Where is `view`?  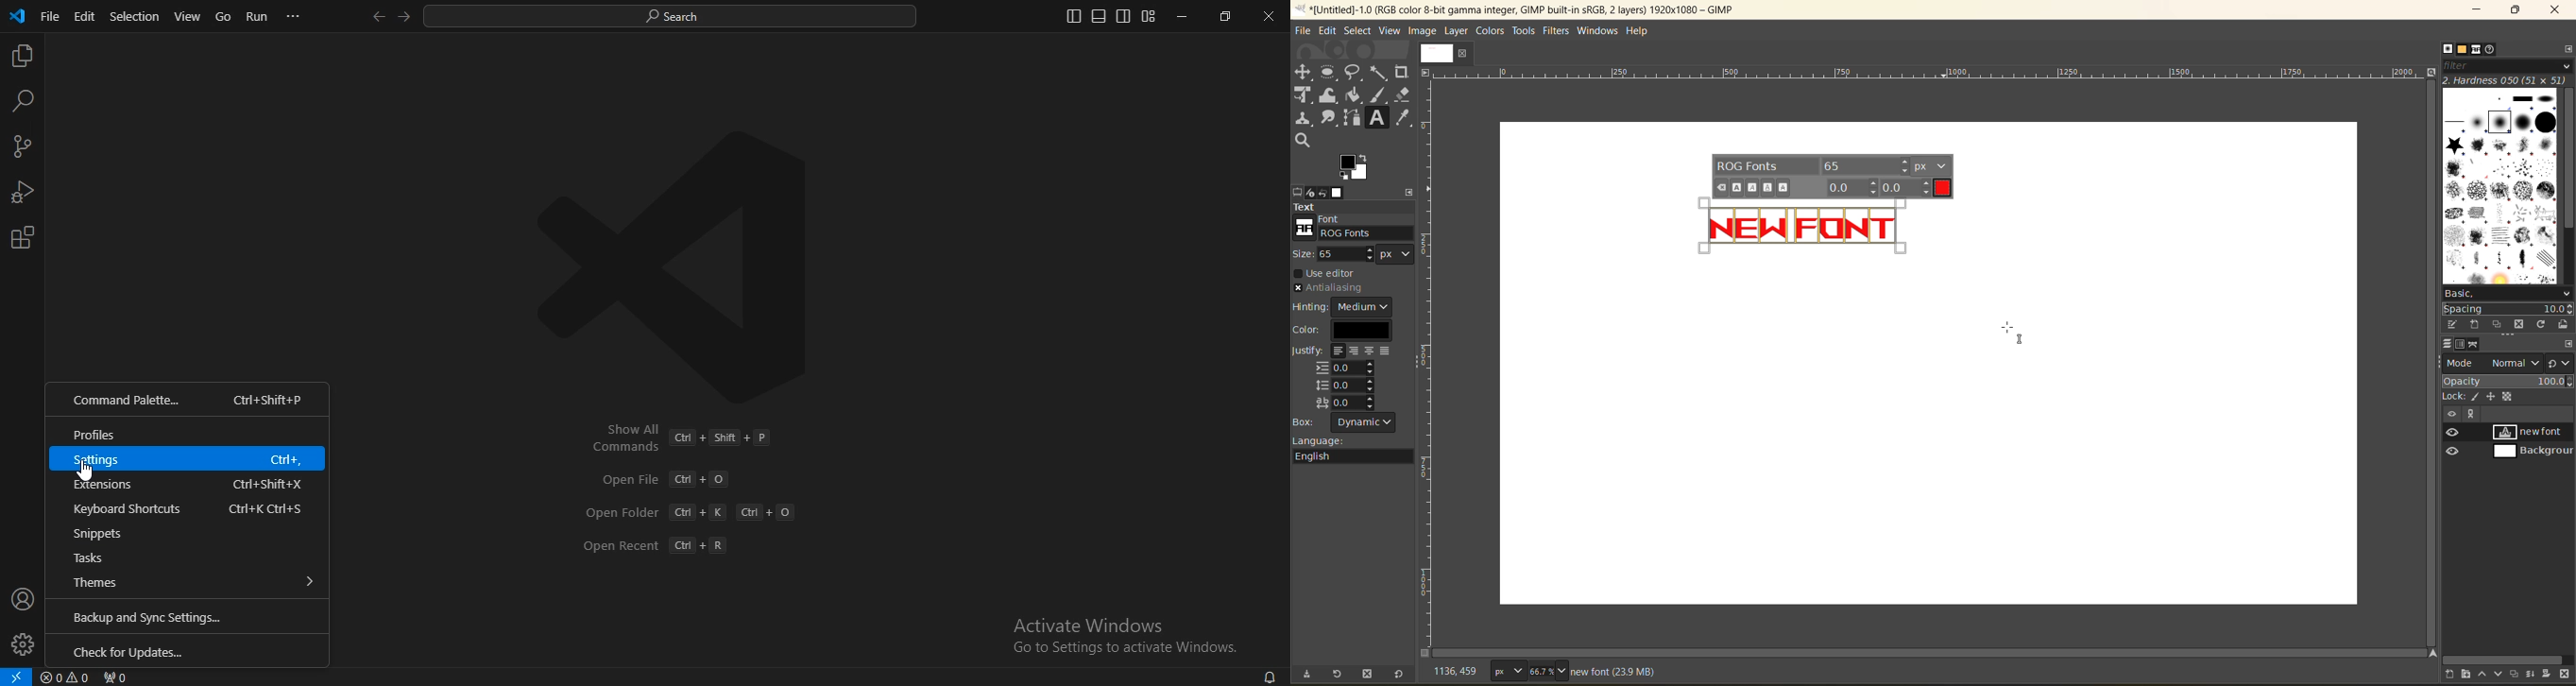 view is located at coordinates (1387, 30).